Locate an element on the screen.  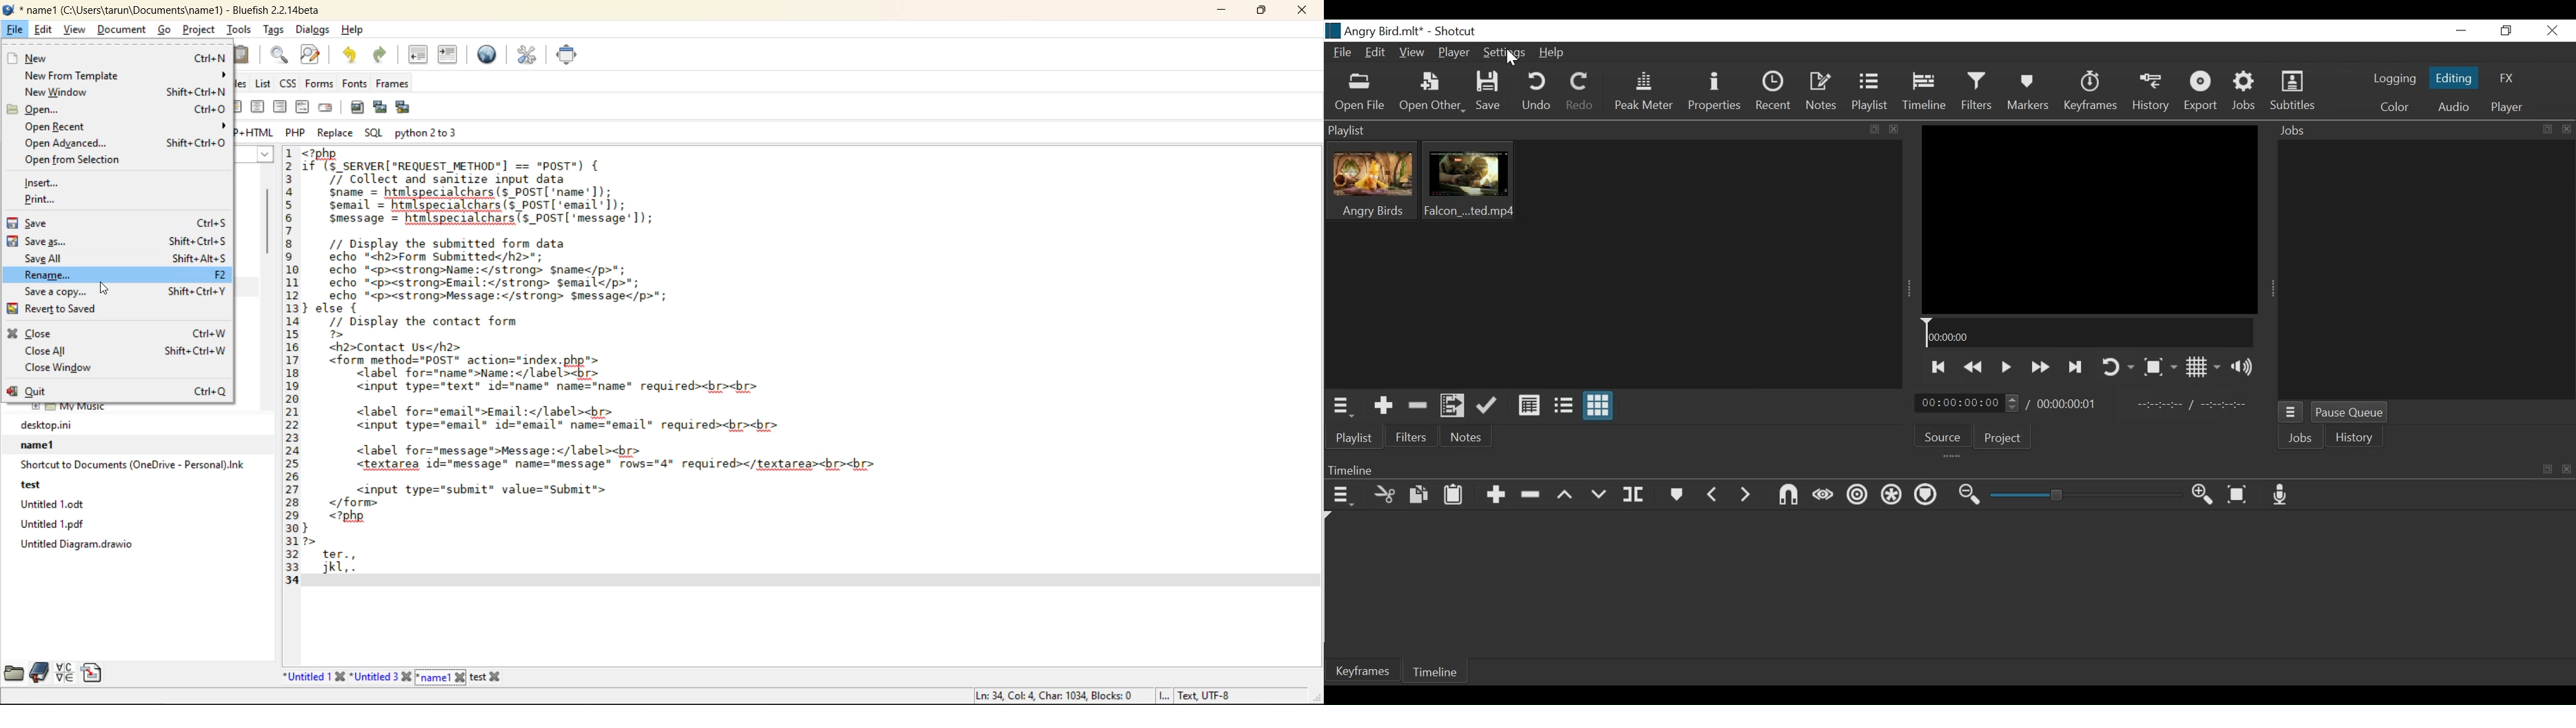
Properties is located at coordinates (1717, 92).